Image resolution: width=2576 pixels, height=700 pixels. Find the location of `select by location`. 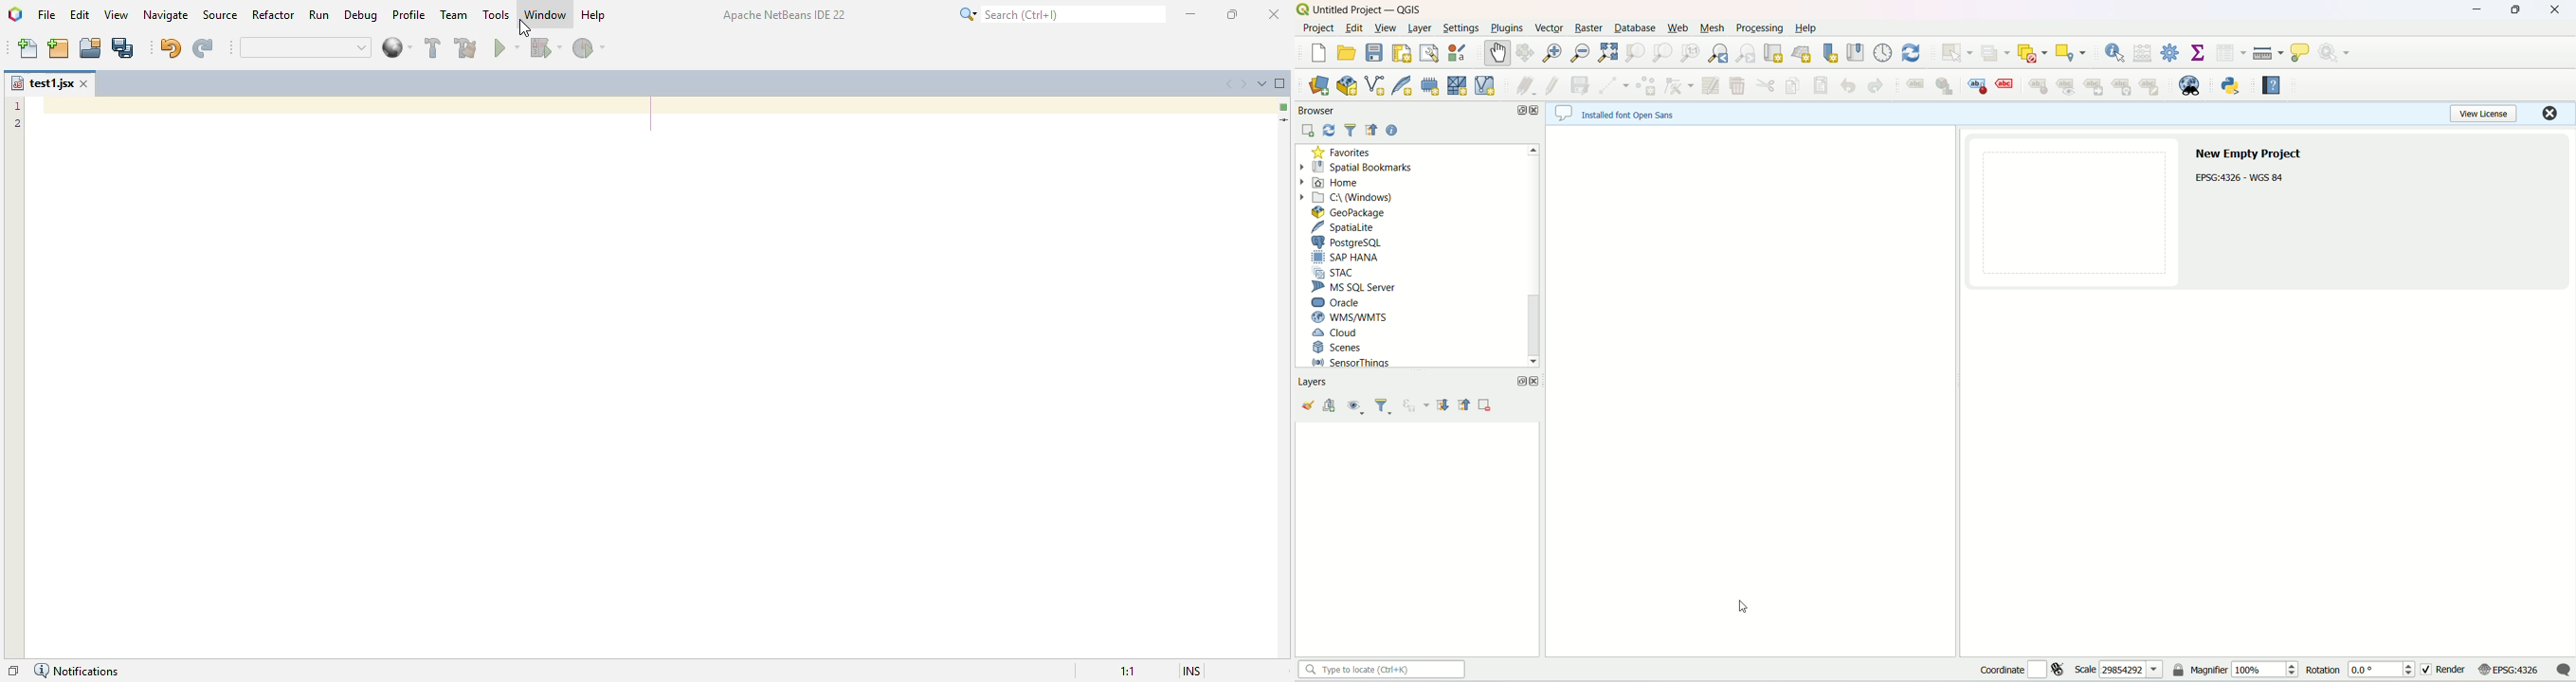

select by location is located at coordinates (2075, 51).